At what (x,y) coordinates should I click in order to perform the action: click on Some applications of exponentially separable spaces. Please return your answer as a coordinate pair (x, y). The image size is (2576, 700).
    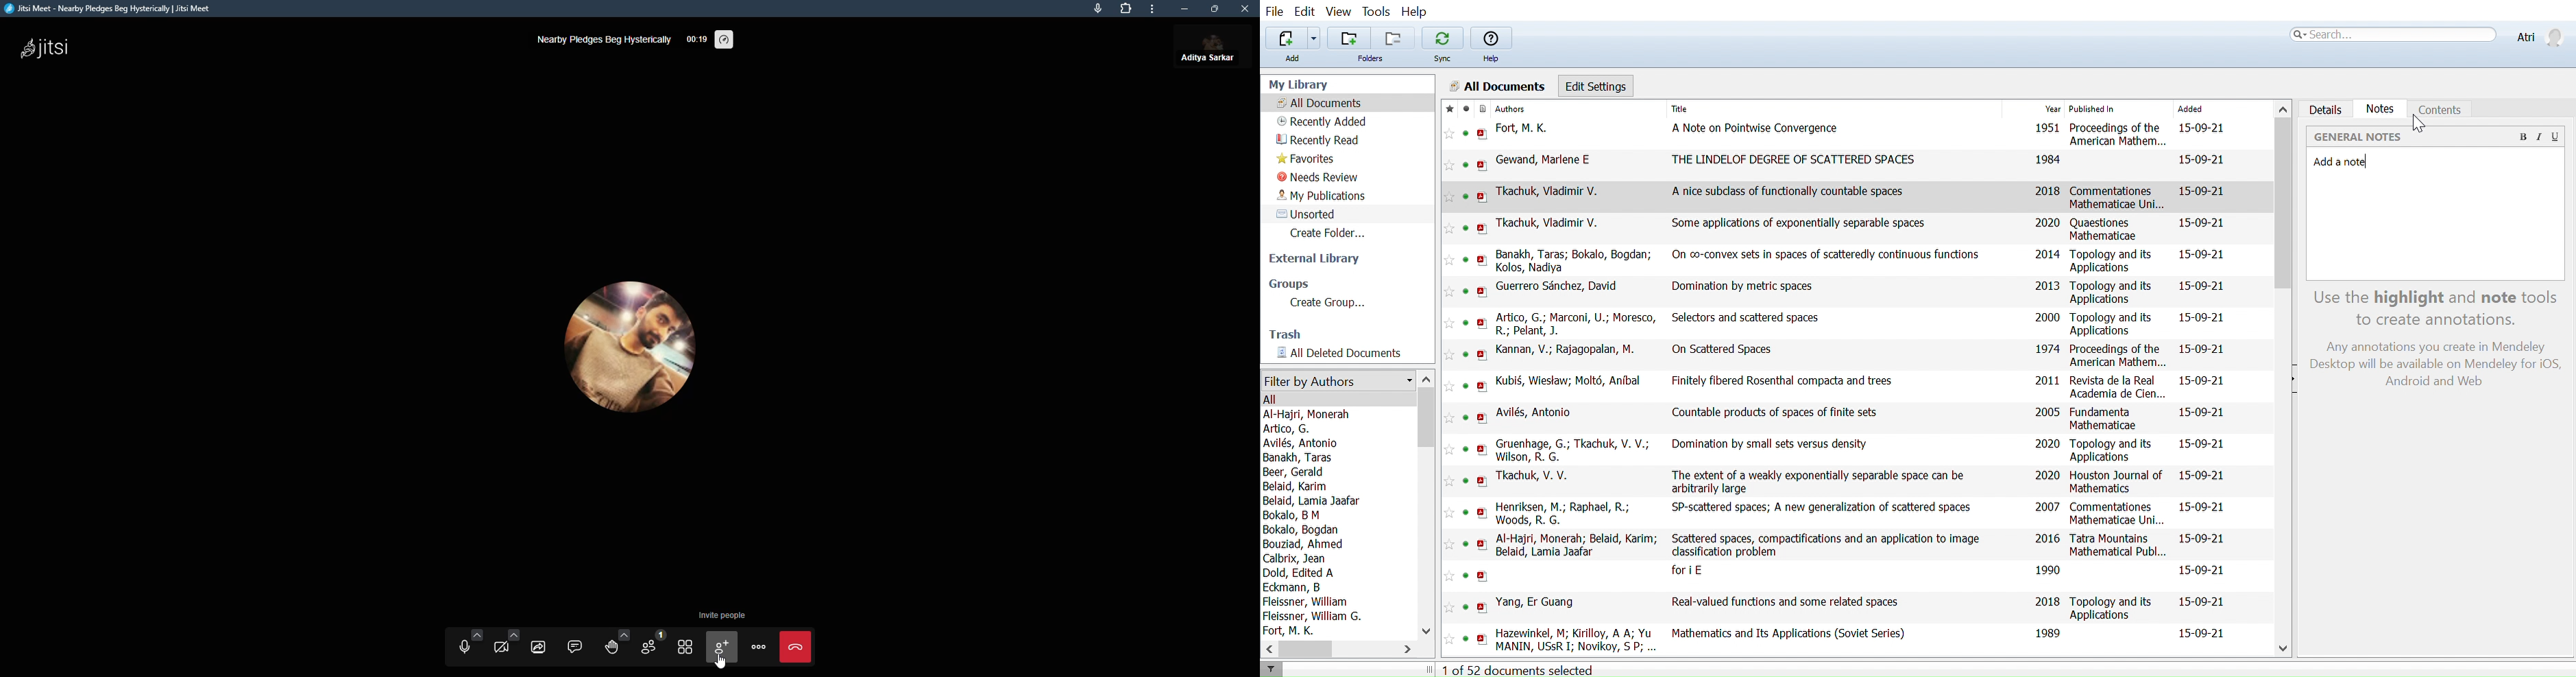
    Looking at the image, I should click on (1802, 224).